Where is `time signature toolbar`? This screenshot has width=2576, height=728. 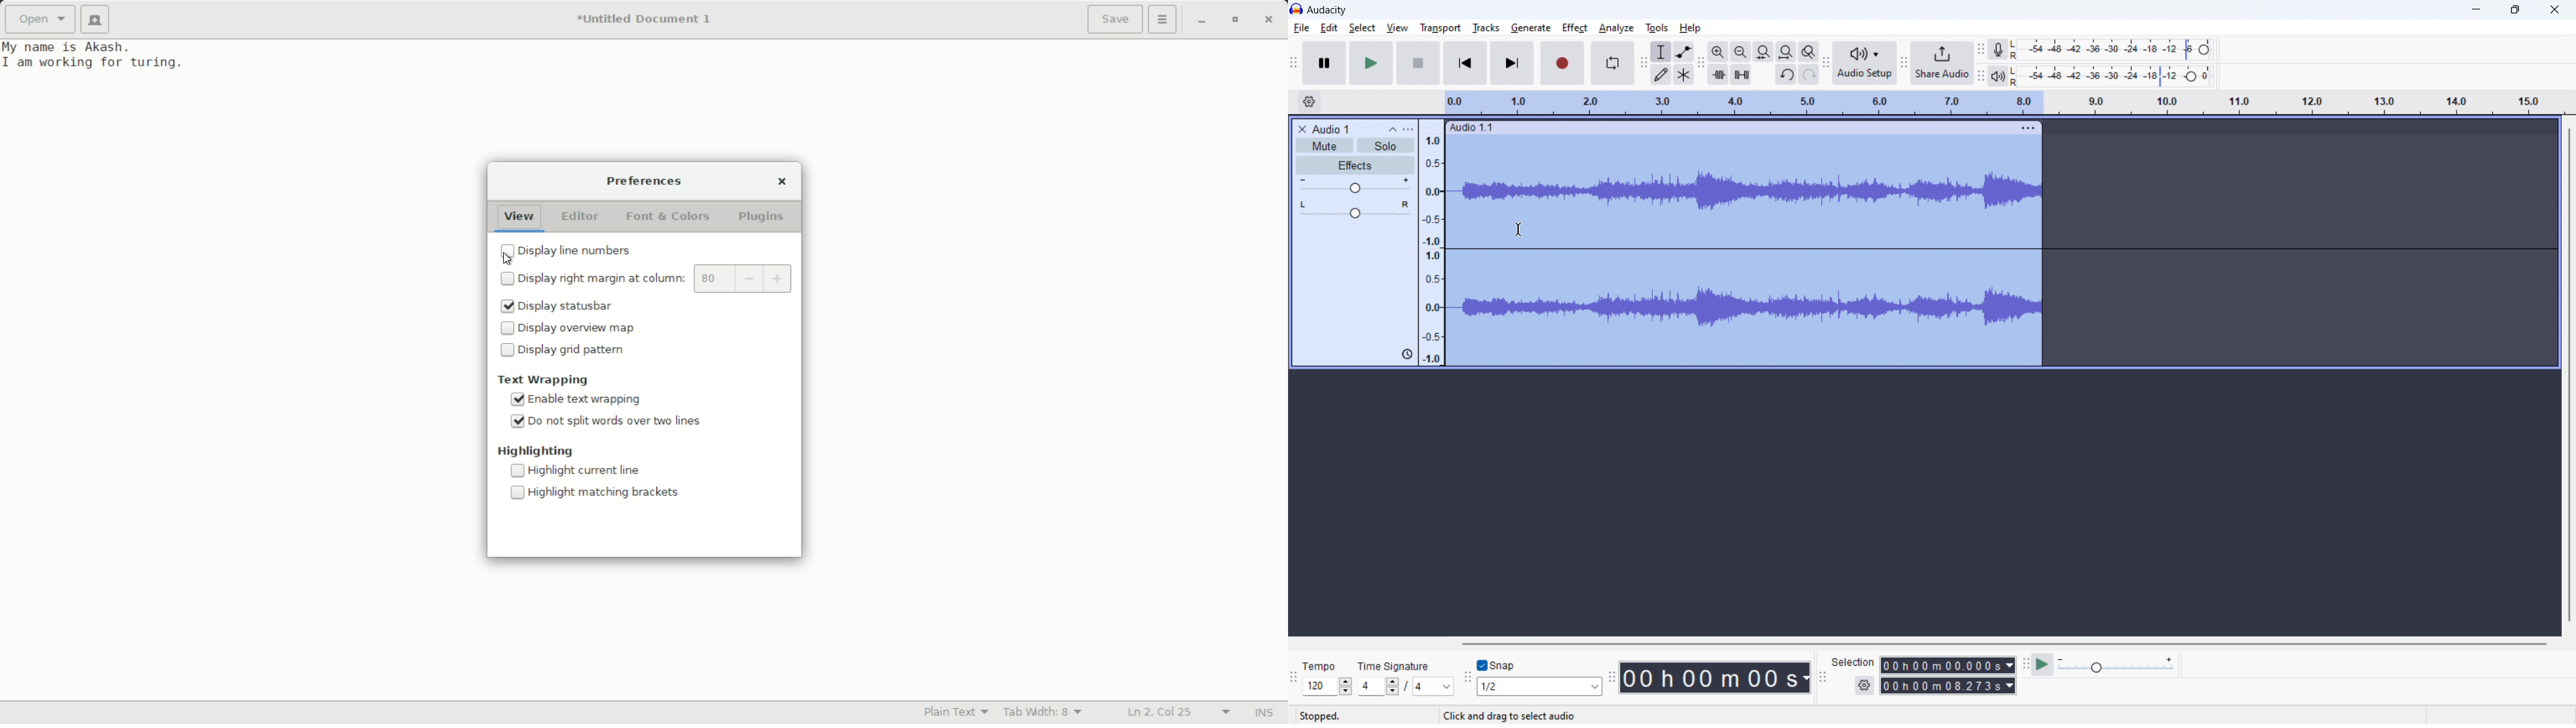
time signature toolbar is located at coordinates (1294, 678).